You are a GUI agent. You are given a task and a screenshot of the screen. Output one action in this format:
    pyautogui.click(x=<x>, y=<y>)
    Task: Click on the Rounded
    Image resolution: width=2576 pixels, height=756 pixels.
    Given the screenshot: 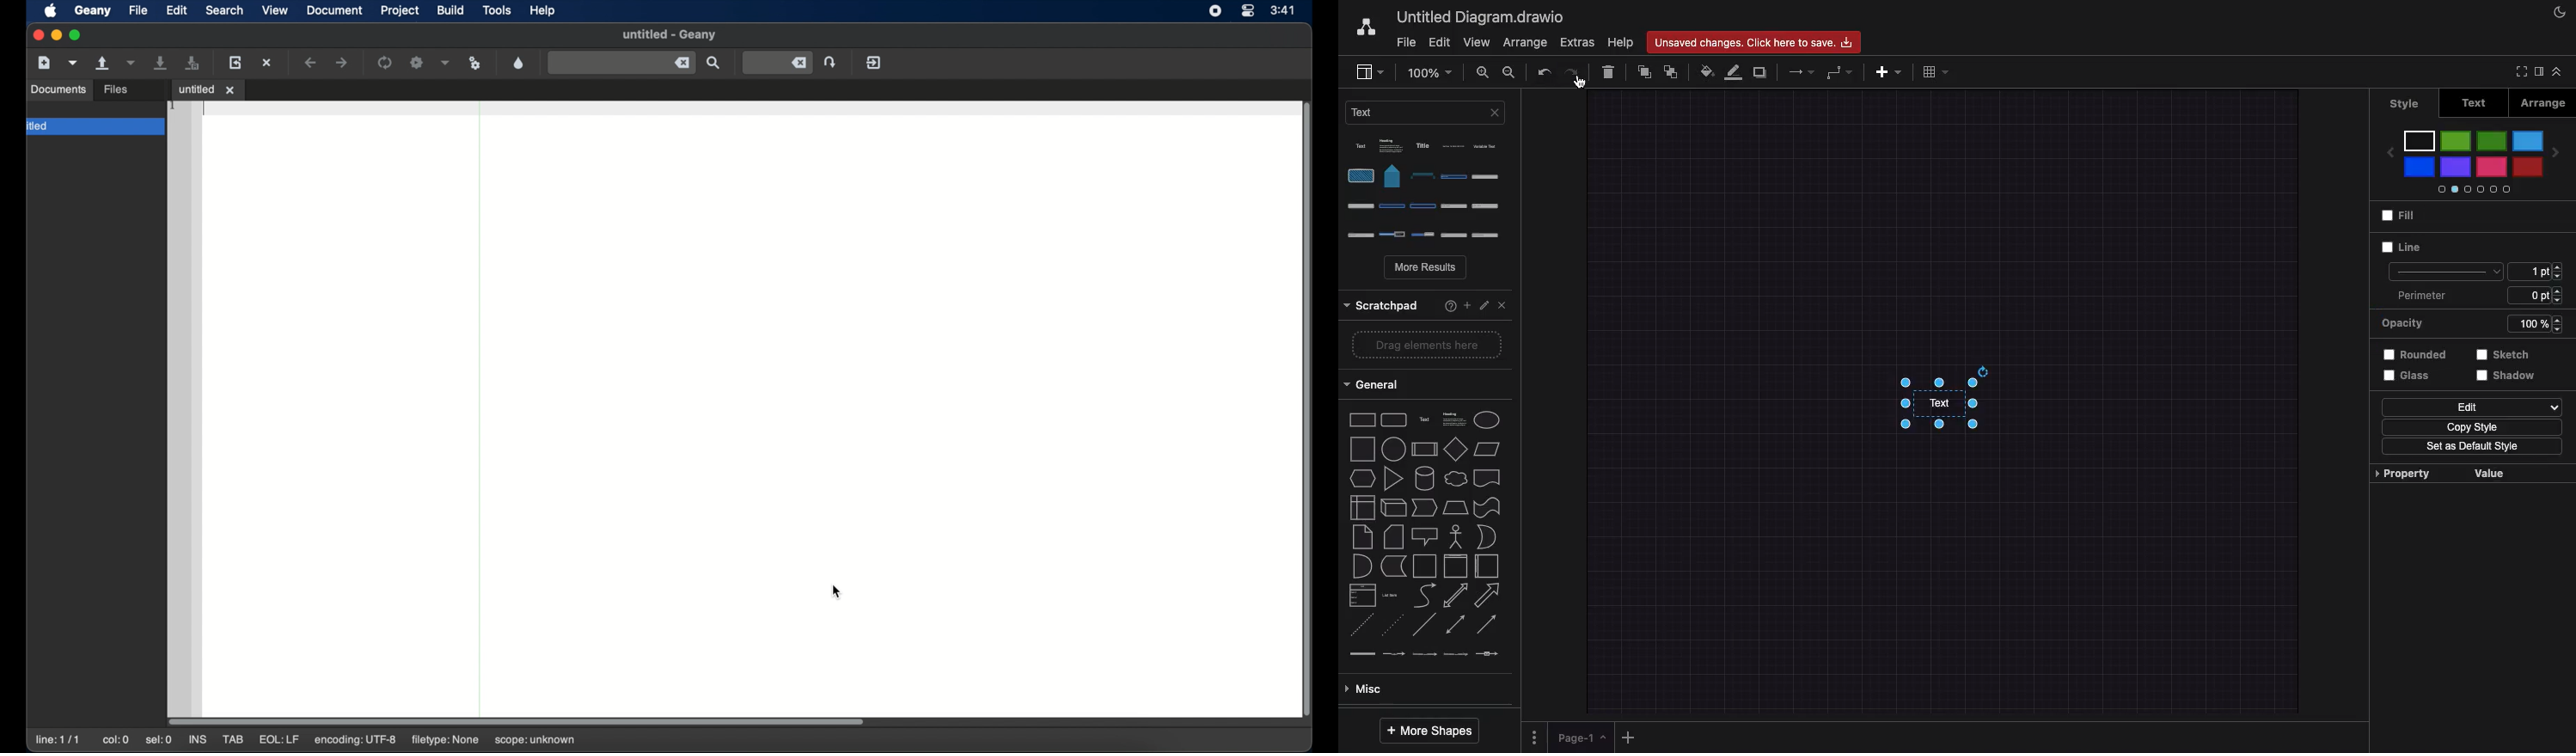 What is the action you would take?
    pyautogui.click(x=2410, y=353)
    